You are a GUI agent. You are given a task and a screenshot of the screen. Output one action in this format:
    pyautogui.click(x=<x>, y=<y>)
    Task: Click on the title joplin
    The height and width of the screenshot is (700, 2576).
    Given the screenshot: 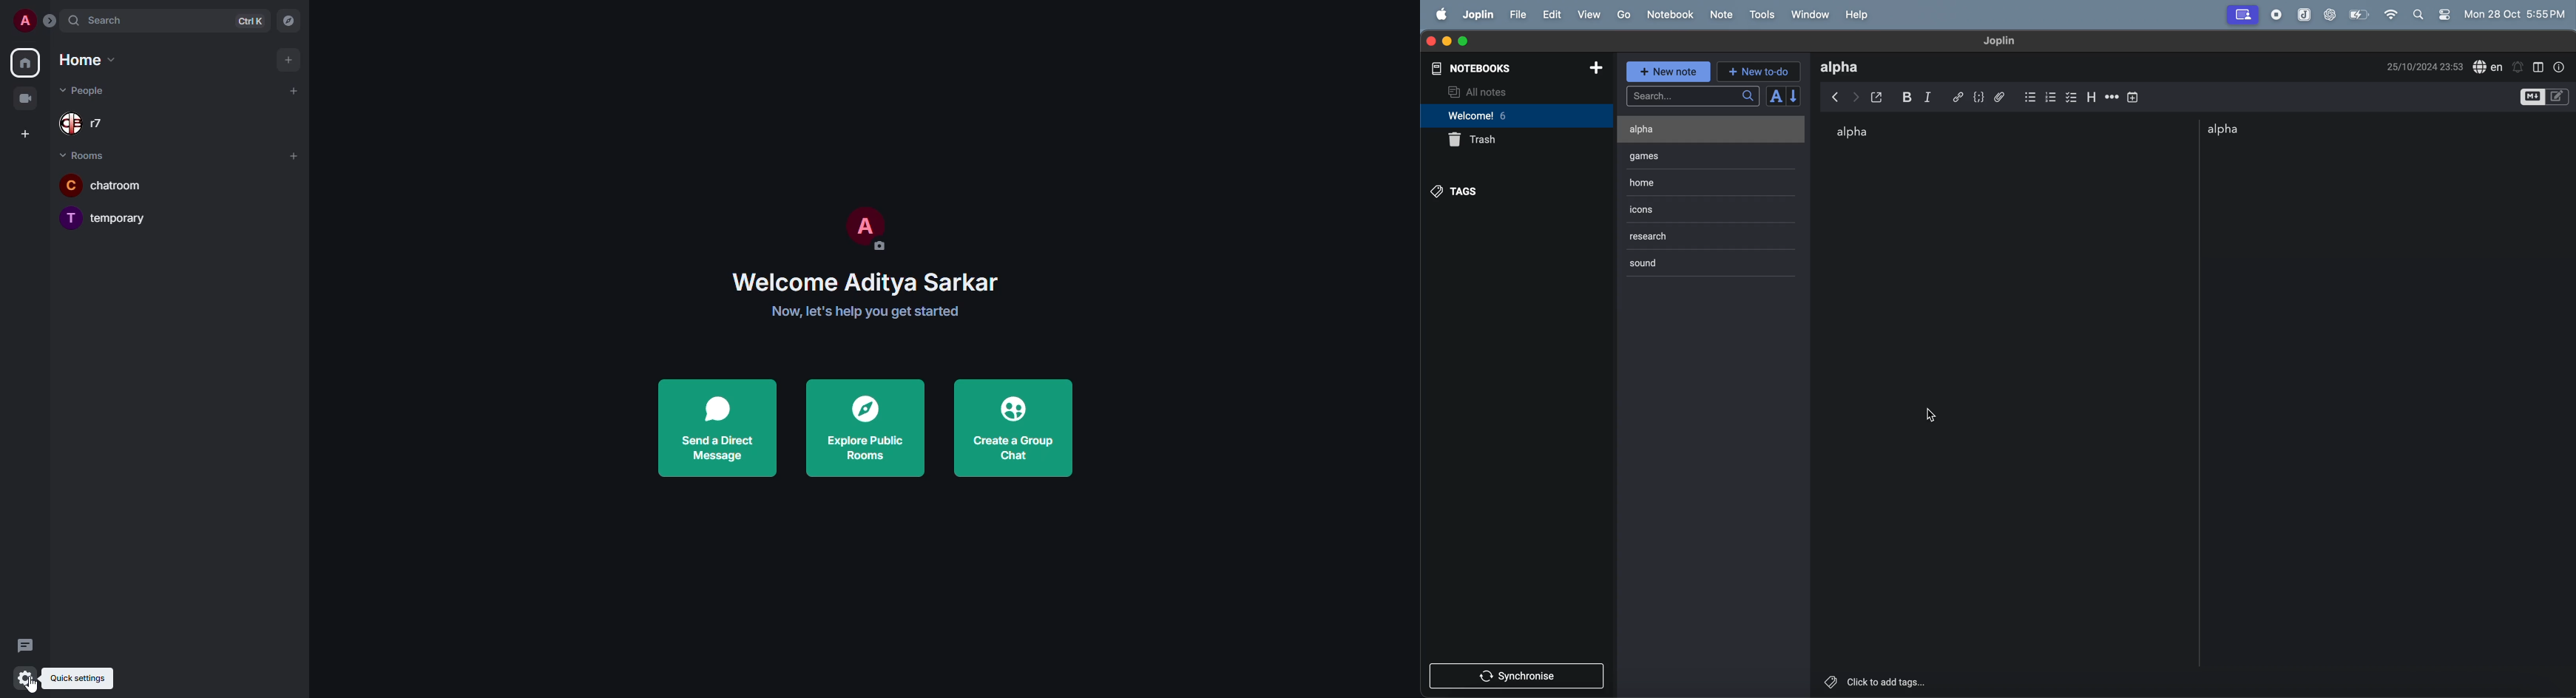 What is the action you would take?
    pyautogui.click(x=2005, y=41)
    